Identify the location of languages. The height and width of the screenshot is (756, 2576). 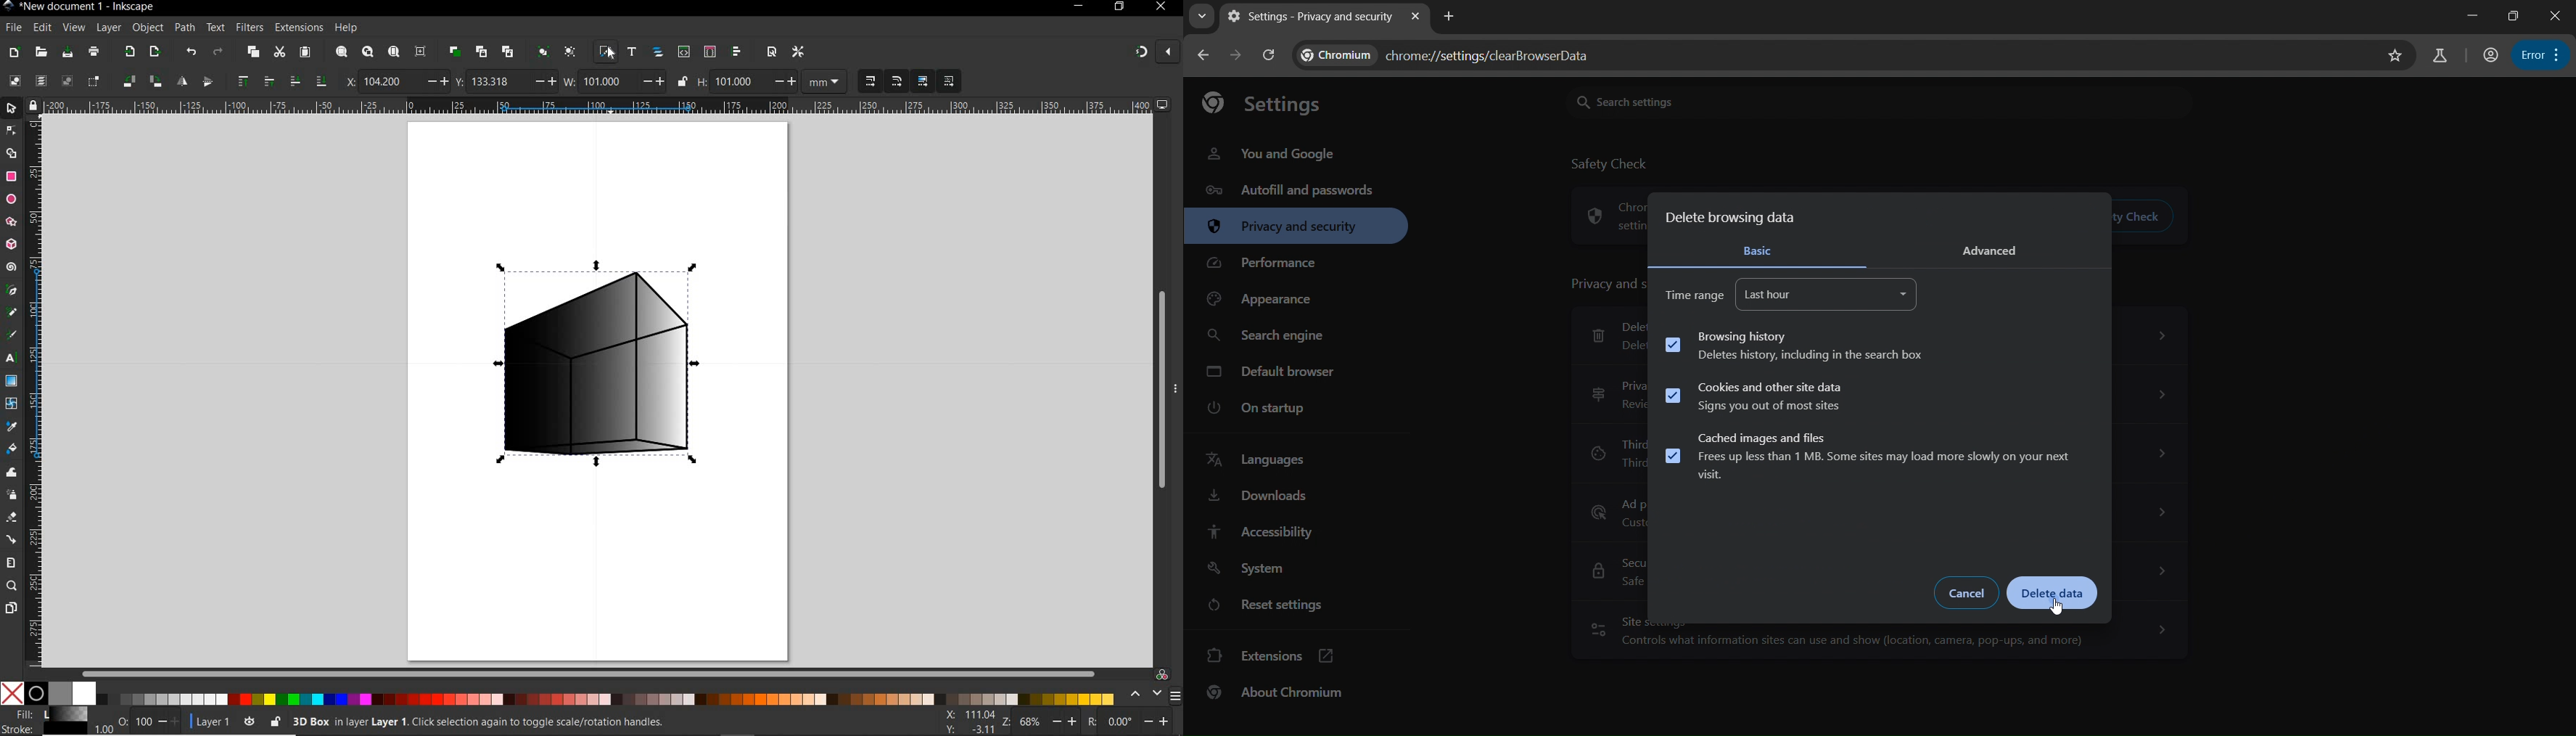
(1259, 457).